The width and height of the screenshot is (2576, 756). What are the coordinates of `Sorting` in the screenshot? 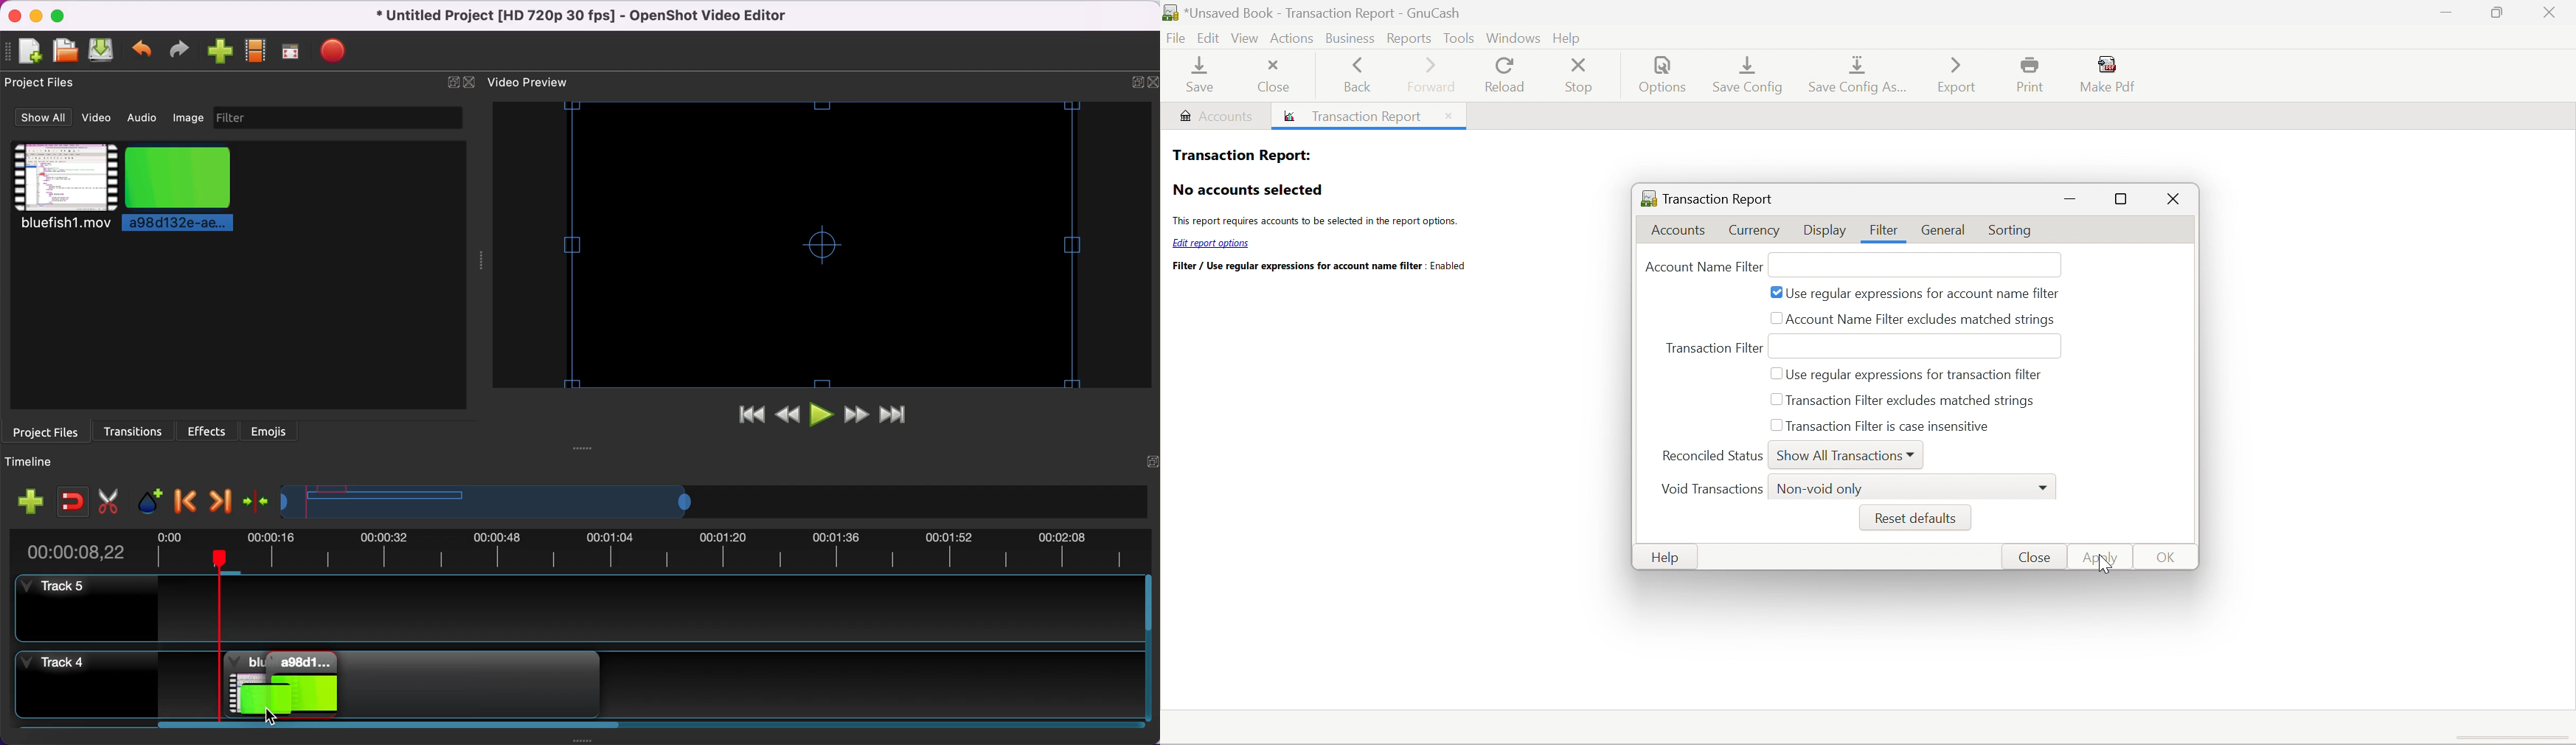 It's located at (2013, 232).